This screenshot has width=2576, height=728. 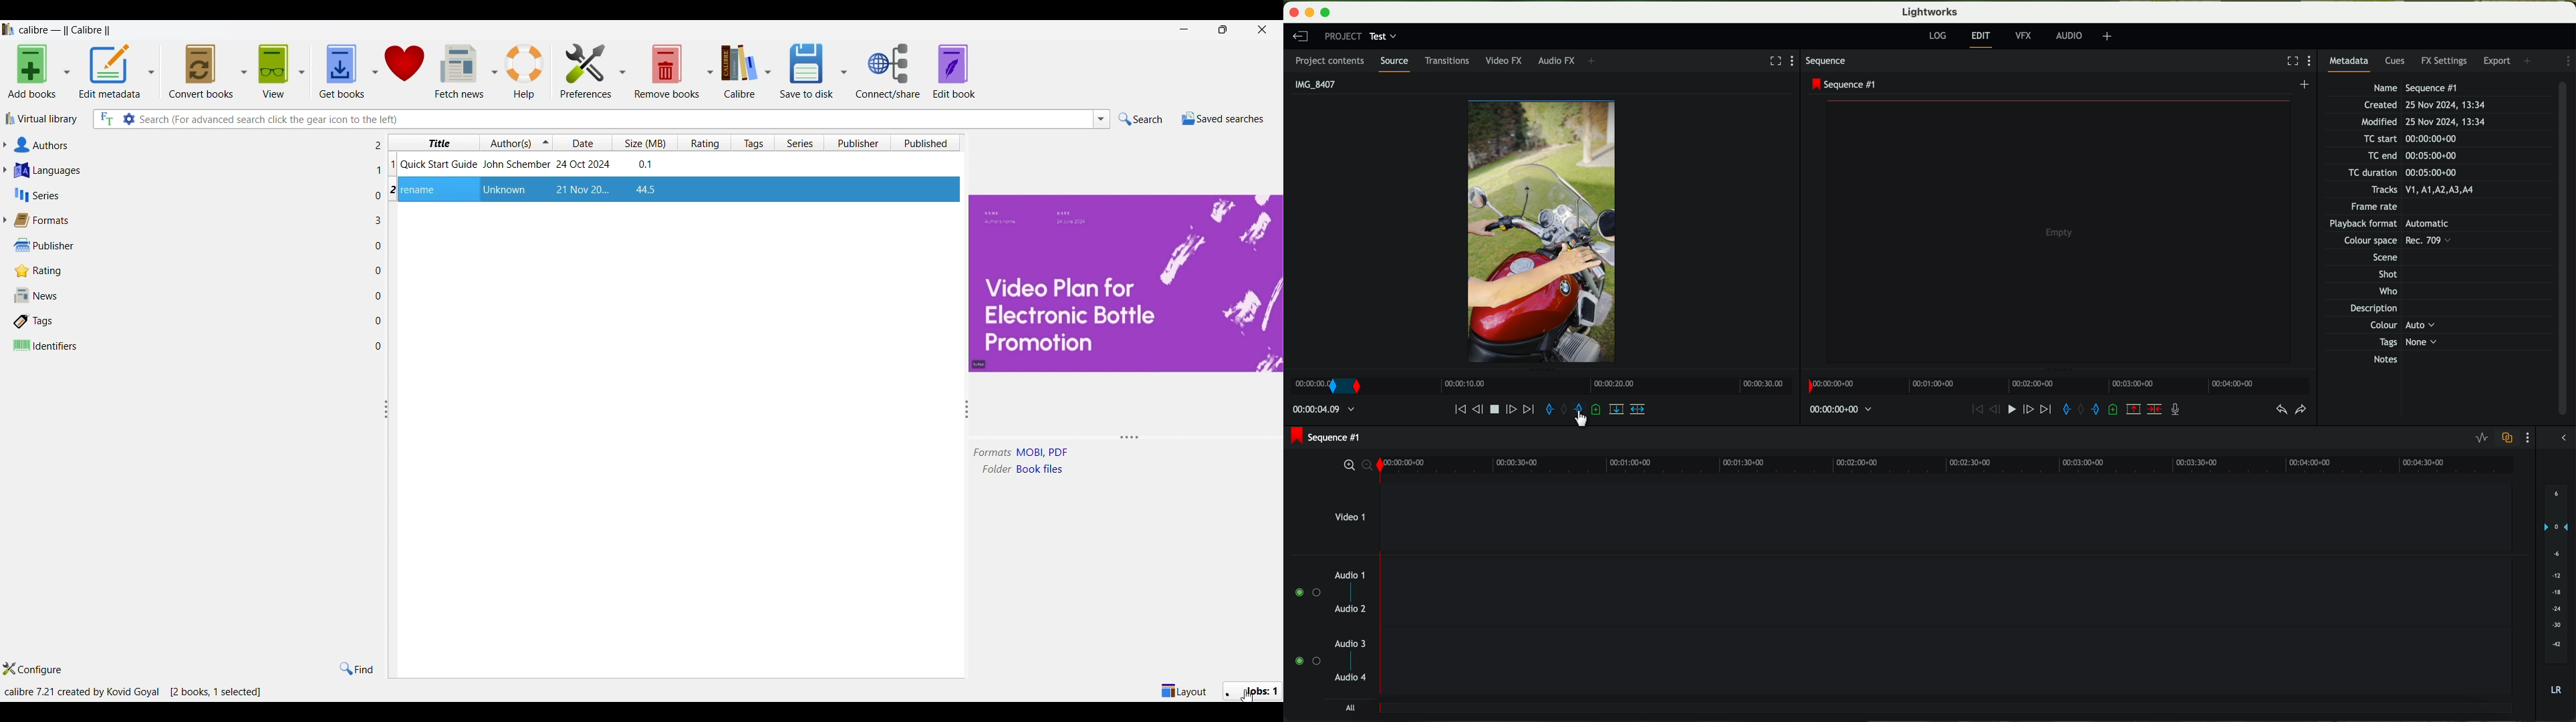 What do you see at coordinates (1308, 387) in the screenshot?
I see `mark` at bounding box center [1308, 387].